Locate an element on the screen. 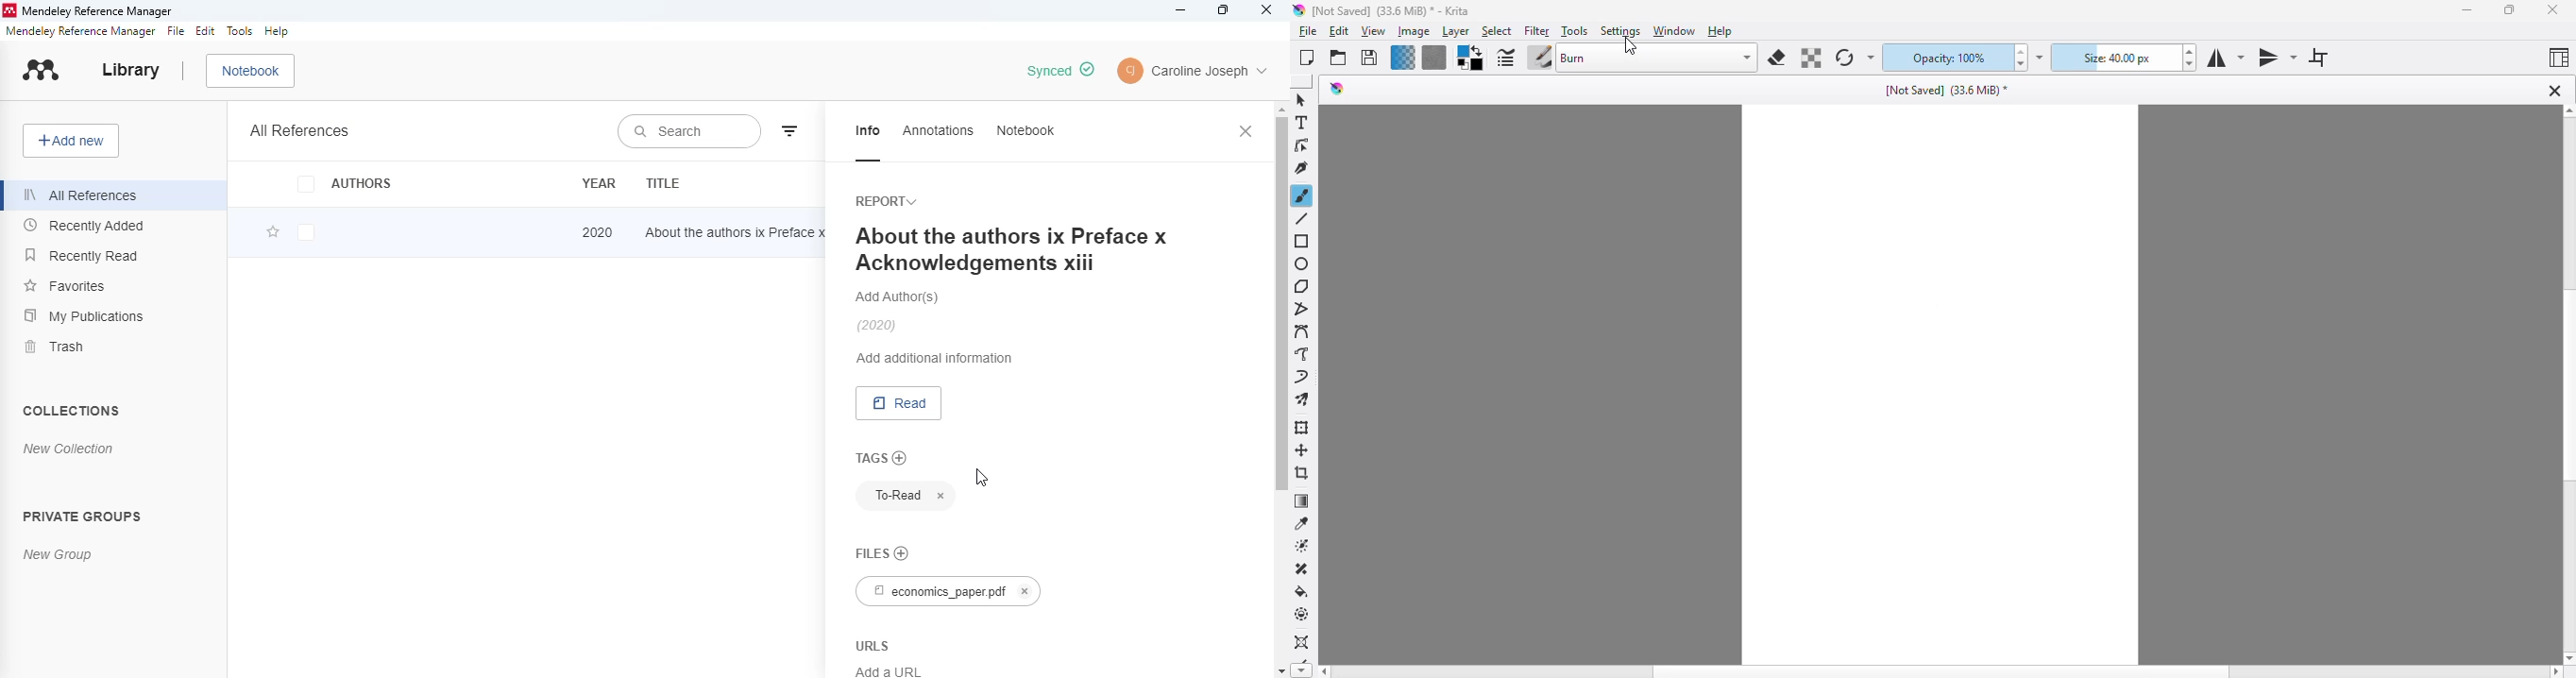 Image resolution: width=2576 pixels, height=700 pixels. mendeley reference manager is located at coordinates (80, 31).